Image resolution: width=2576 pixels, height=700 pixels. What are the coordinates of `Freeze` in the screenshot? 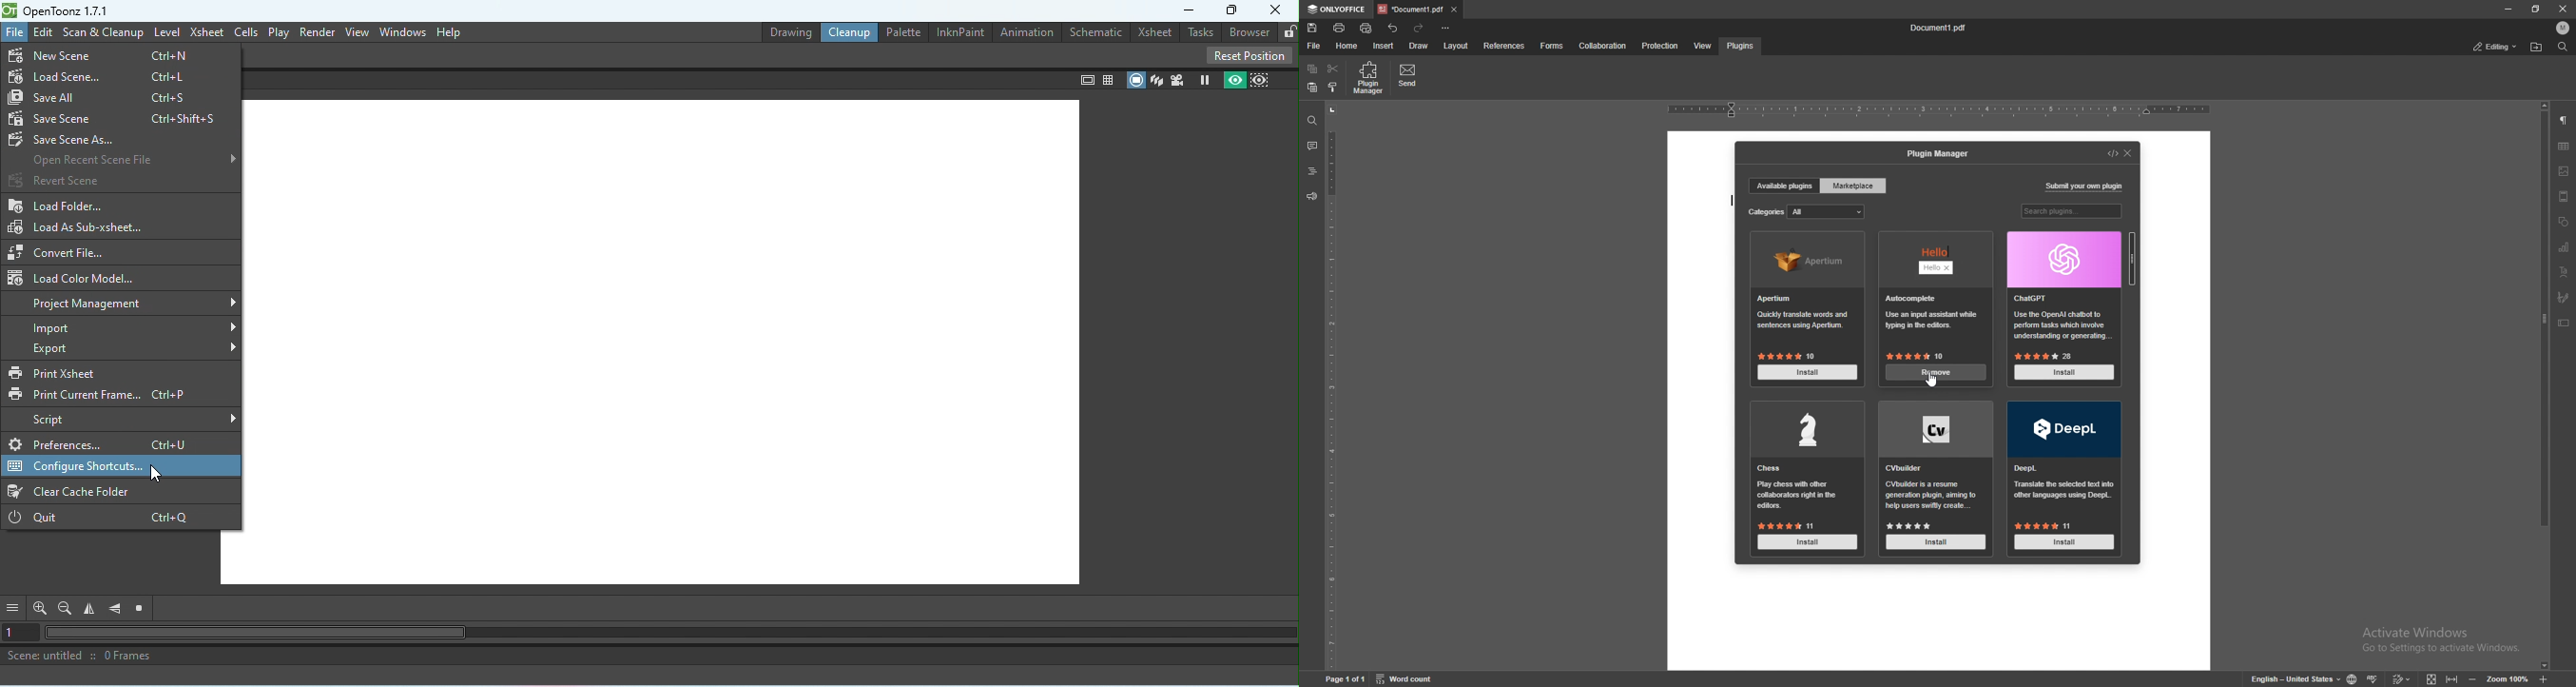 It's located at (1201, 81).